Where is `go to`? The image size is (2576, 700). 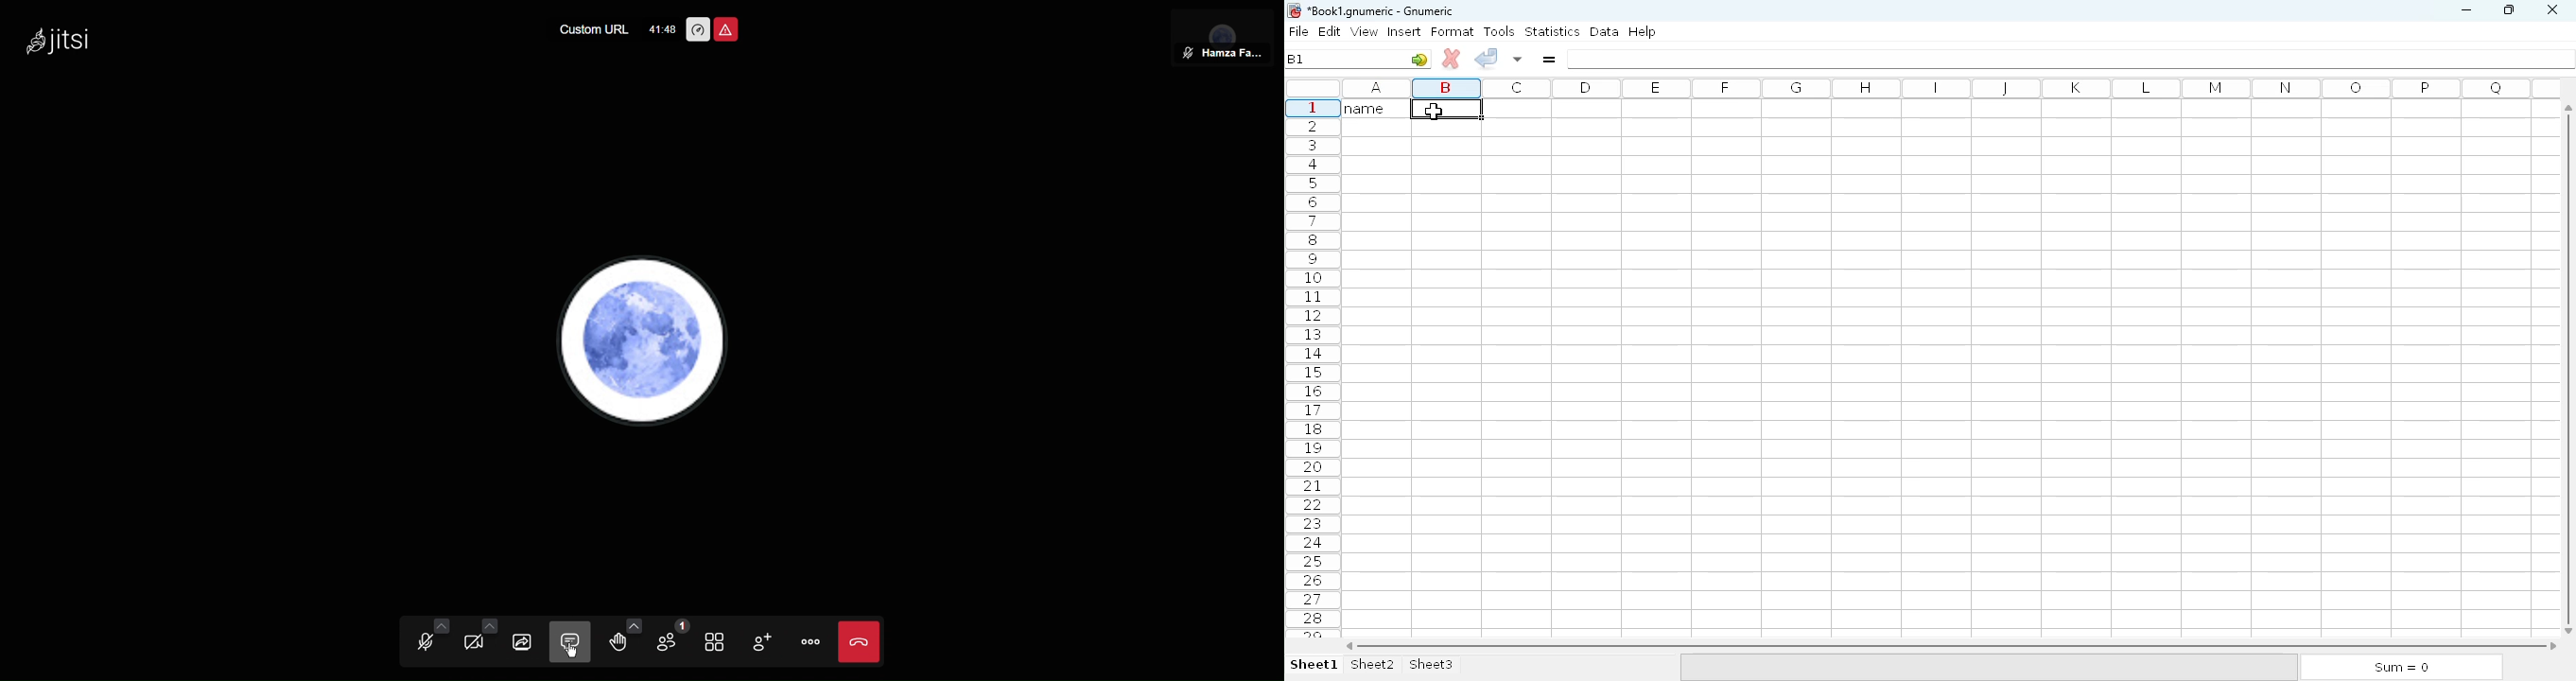
go to is located at coordinates (1419, 59).